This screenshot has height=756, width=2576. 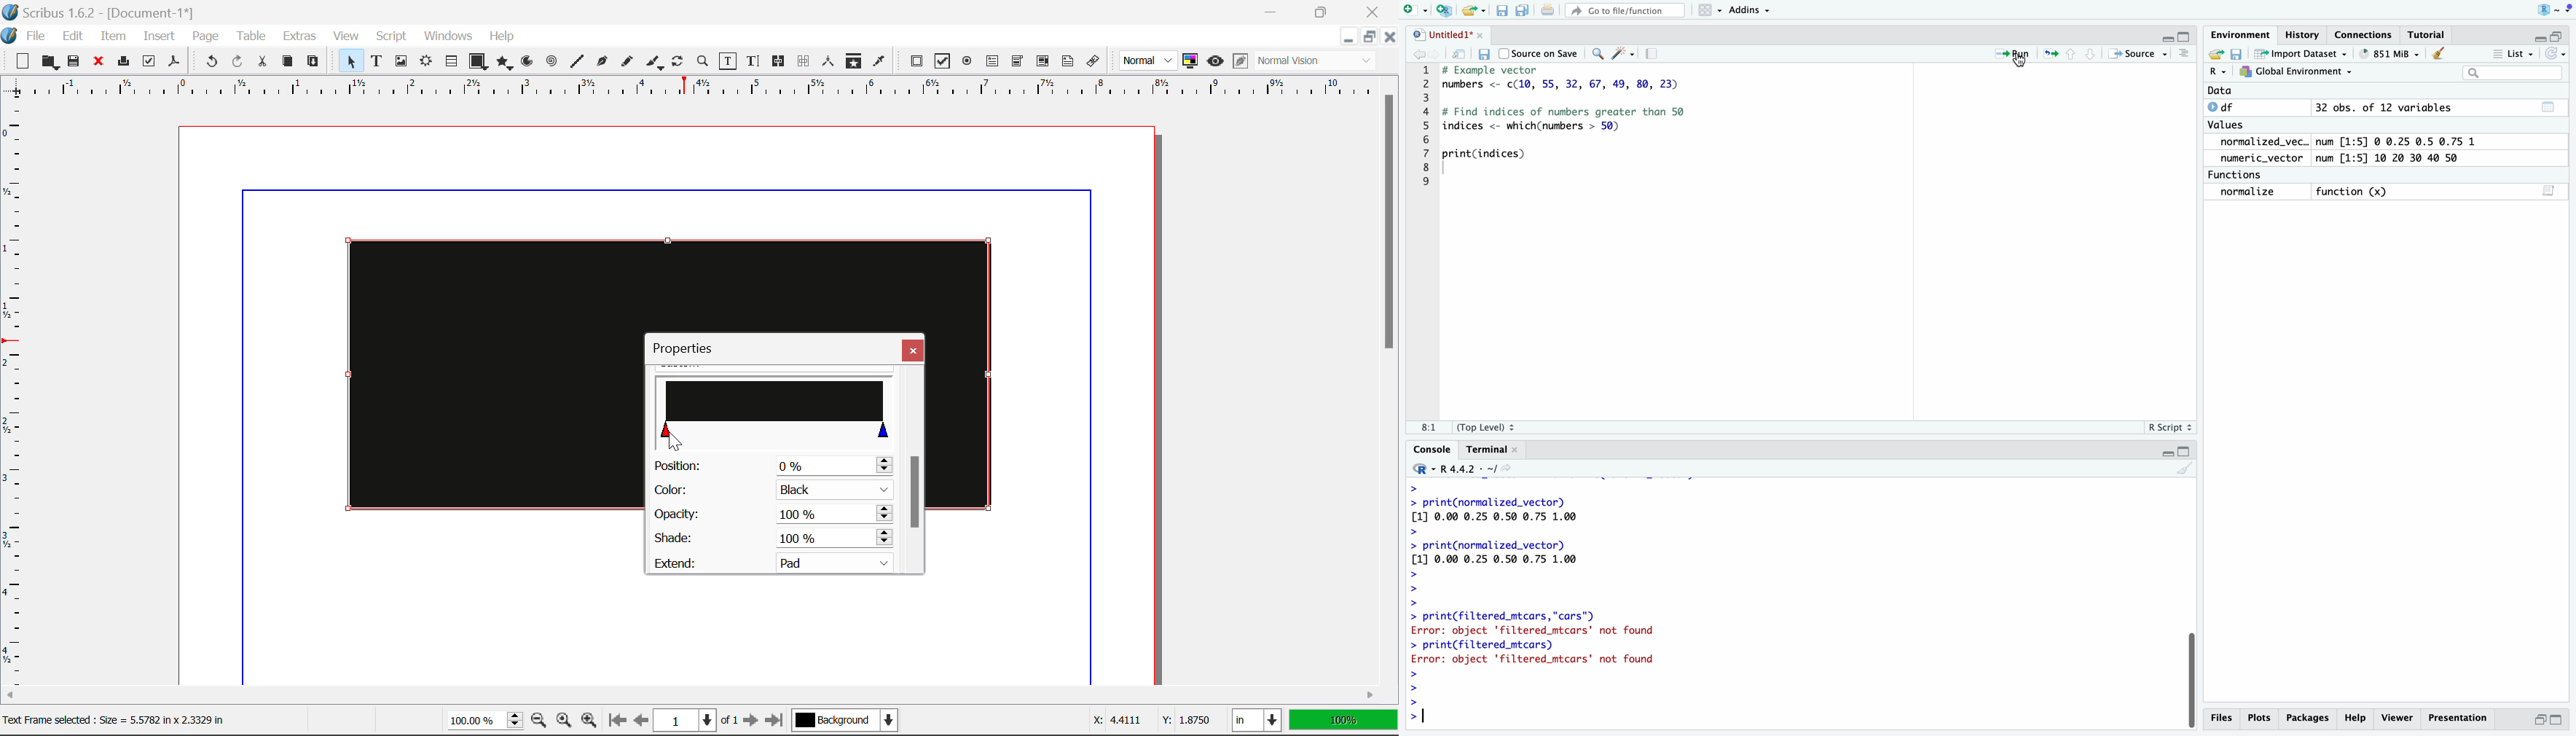 What do you see at coordinates (913, 350) in the screenshot?
I see `Close` at bounding box center [913, 350].